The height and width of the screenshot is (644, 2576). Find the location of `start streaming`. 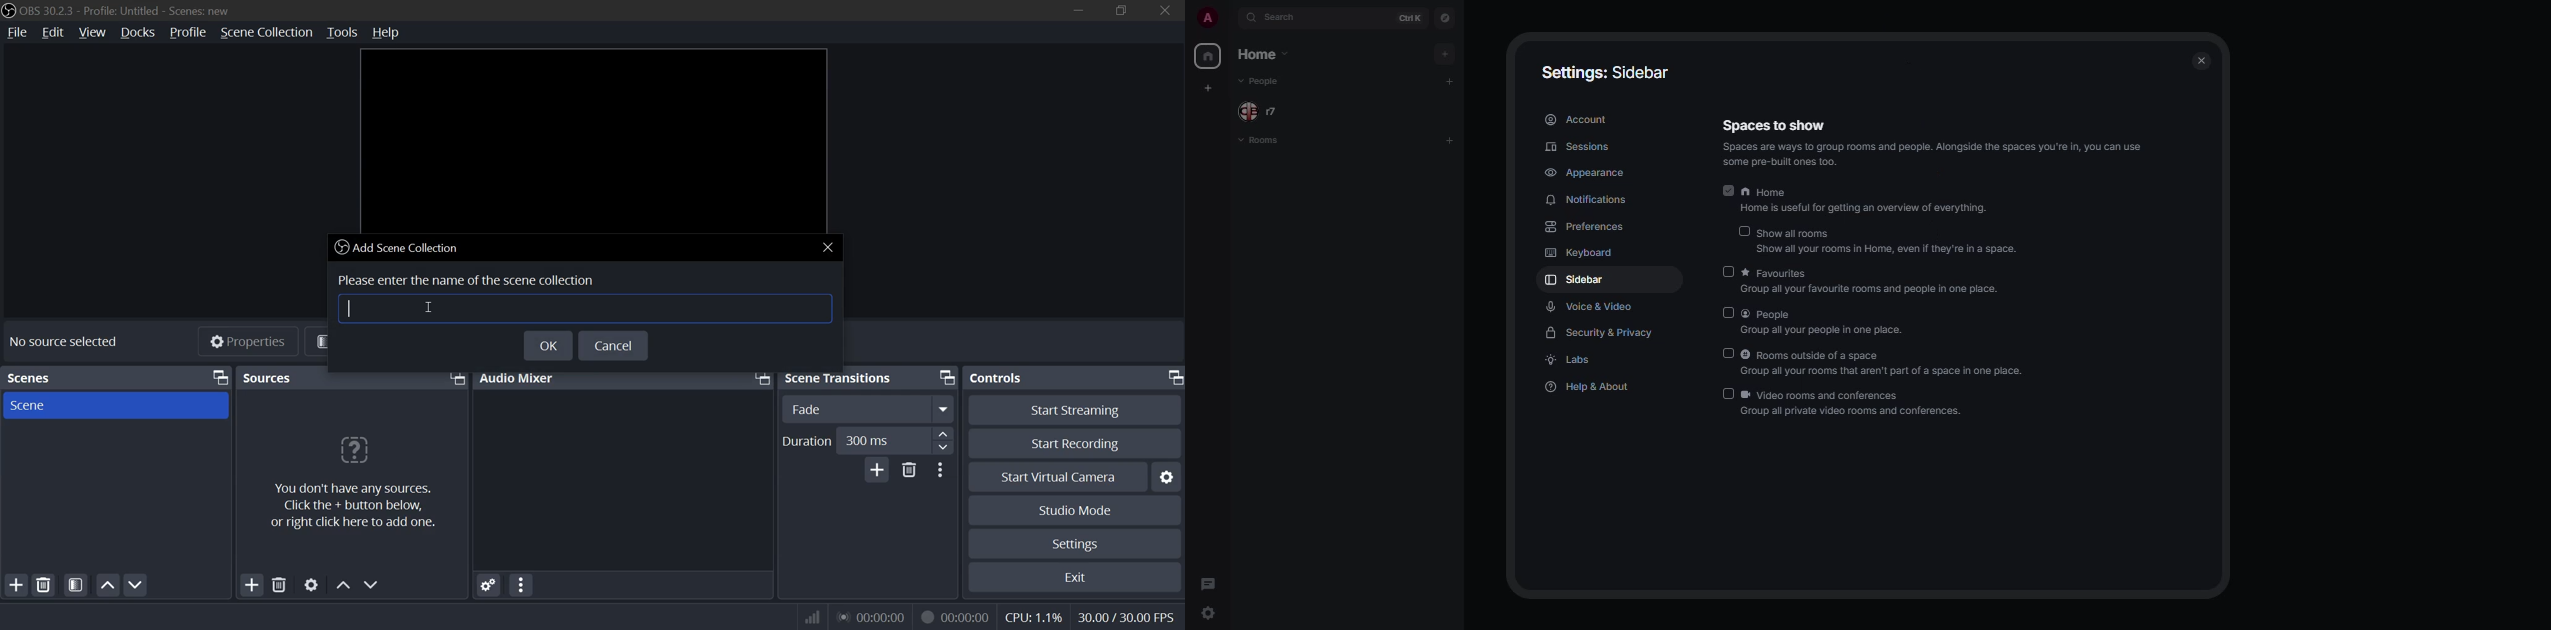

start streaming is located at coordinates (1075, 410).